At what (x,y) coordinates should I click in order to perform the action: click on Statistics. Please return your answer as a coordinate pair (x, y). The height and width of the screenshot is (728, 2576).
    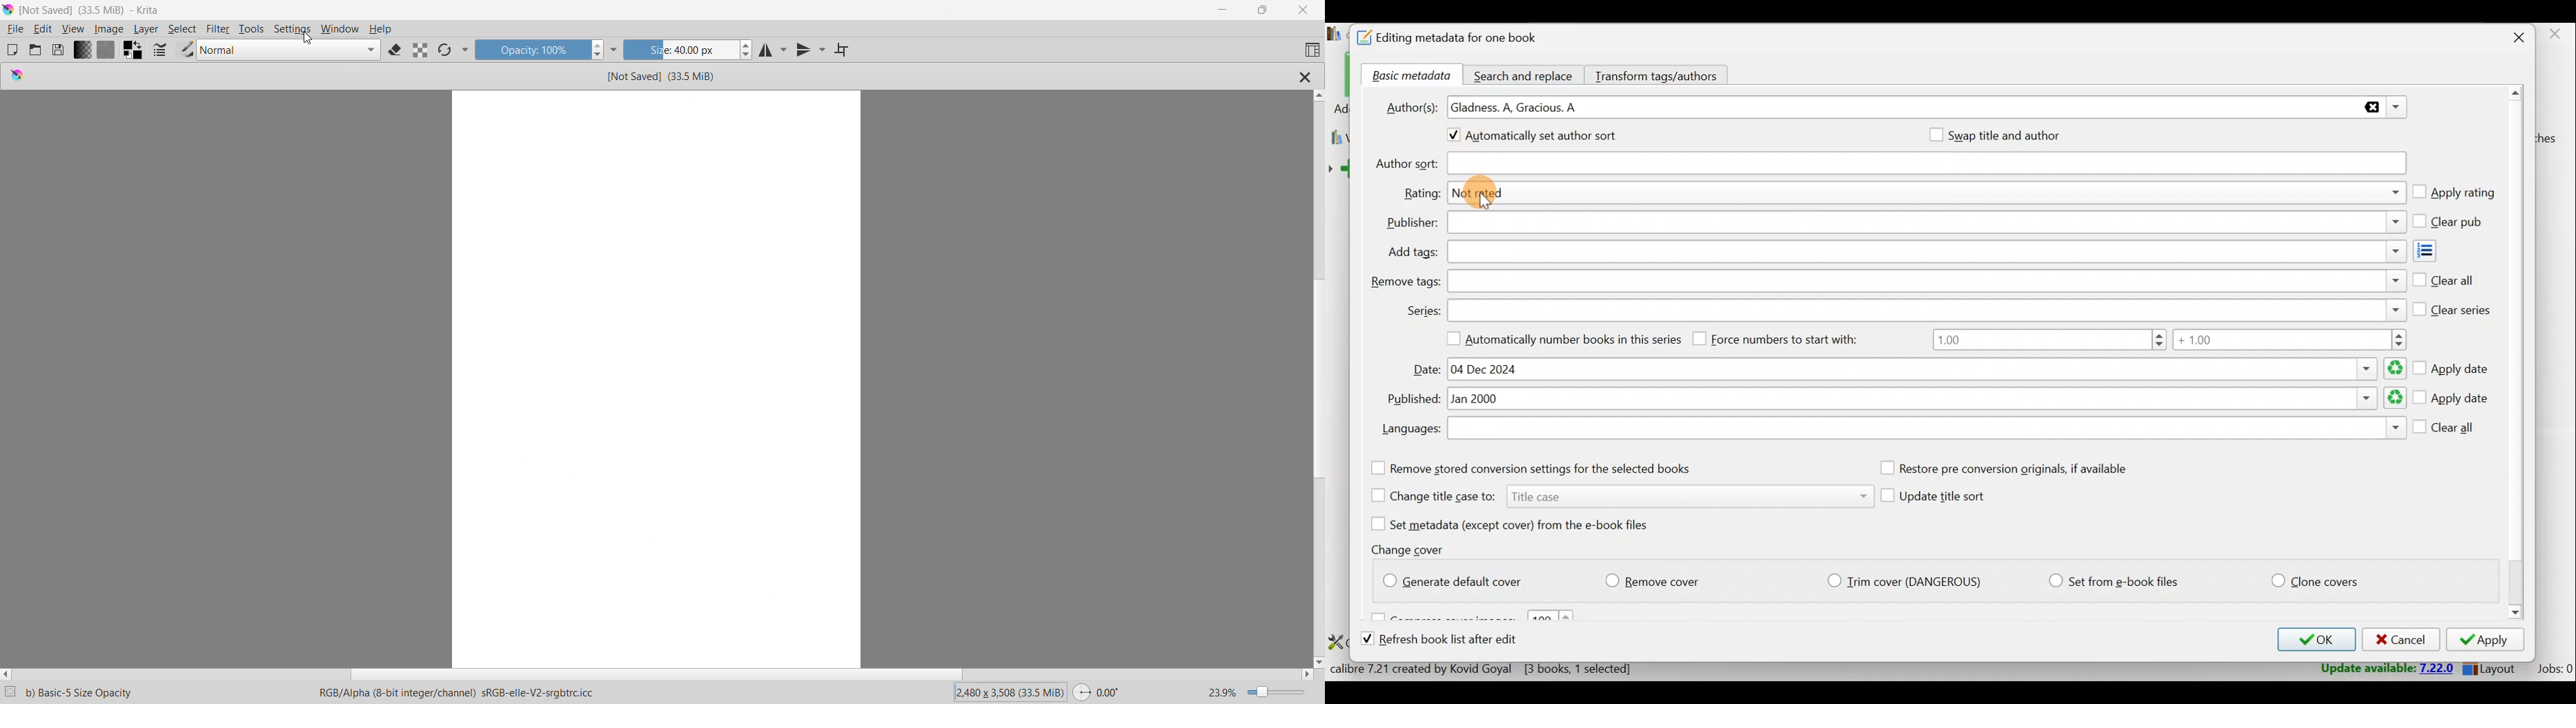
    Looking at the image, I should click on (1505, 668).